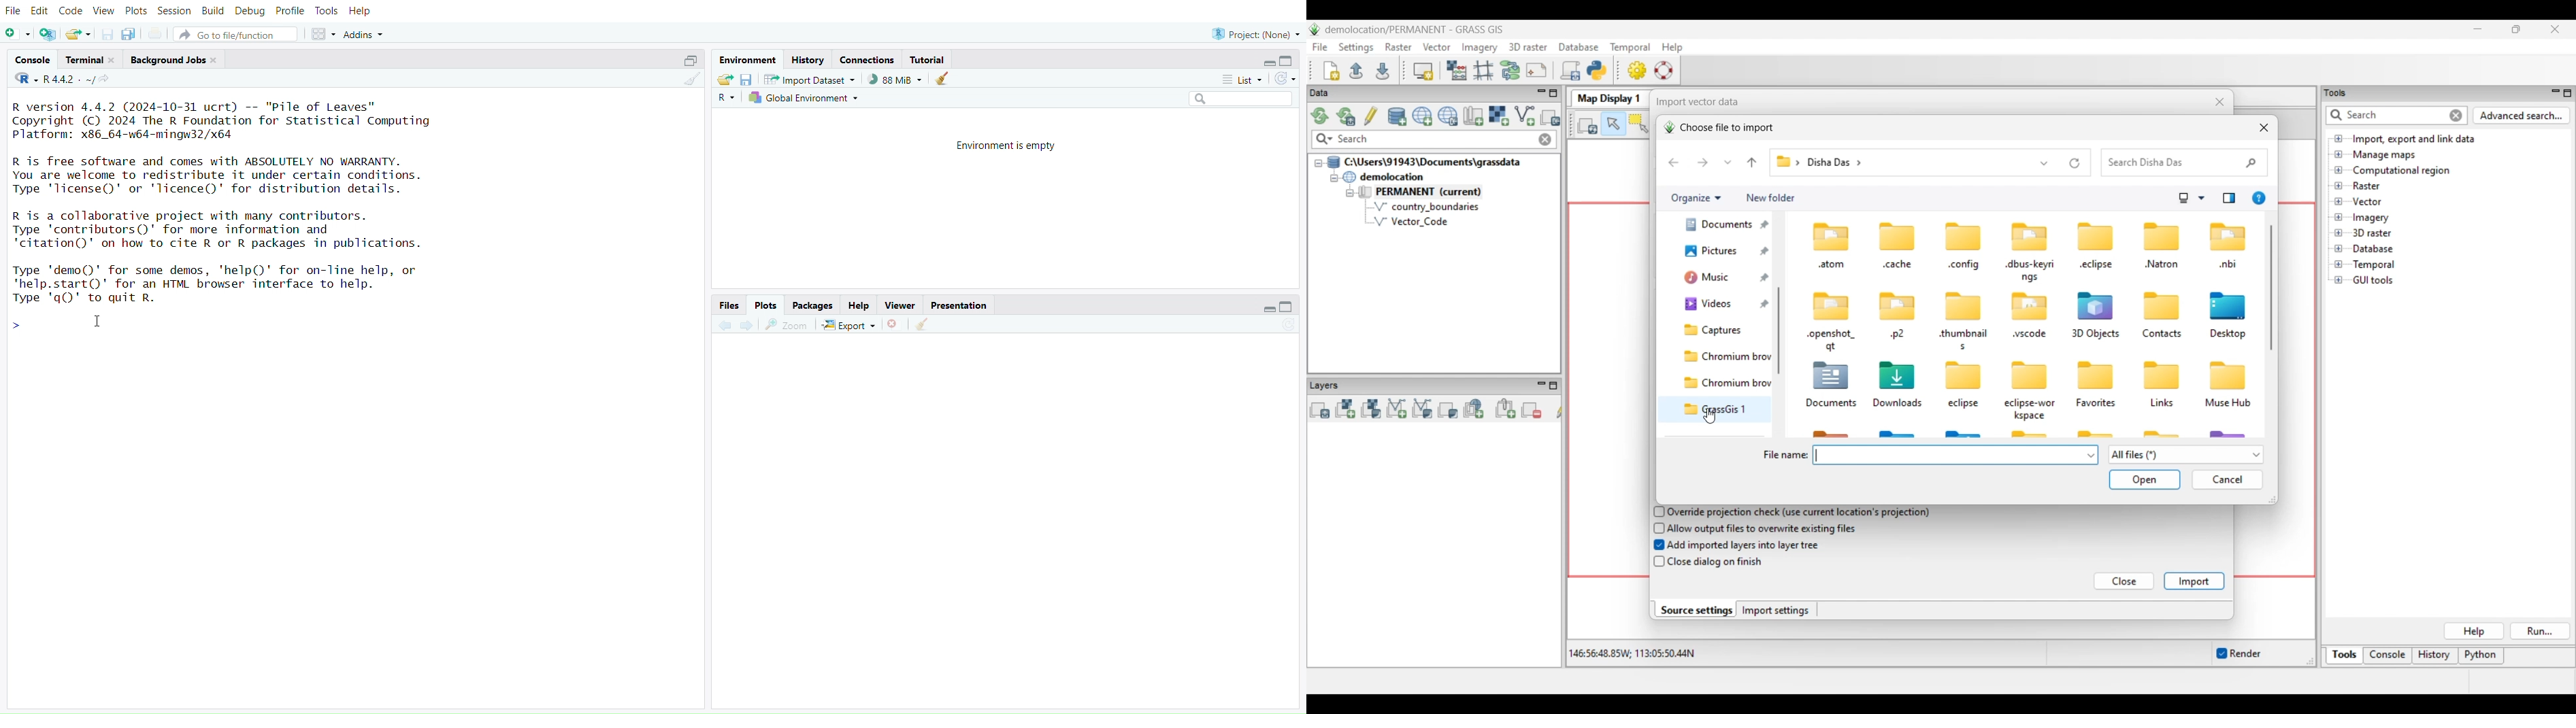  I want to click on code, so click(71, 11).